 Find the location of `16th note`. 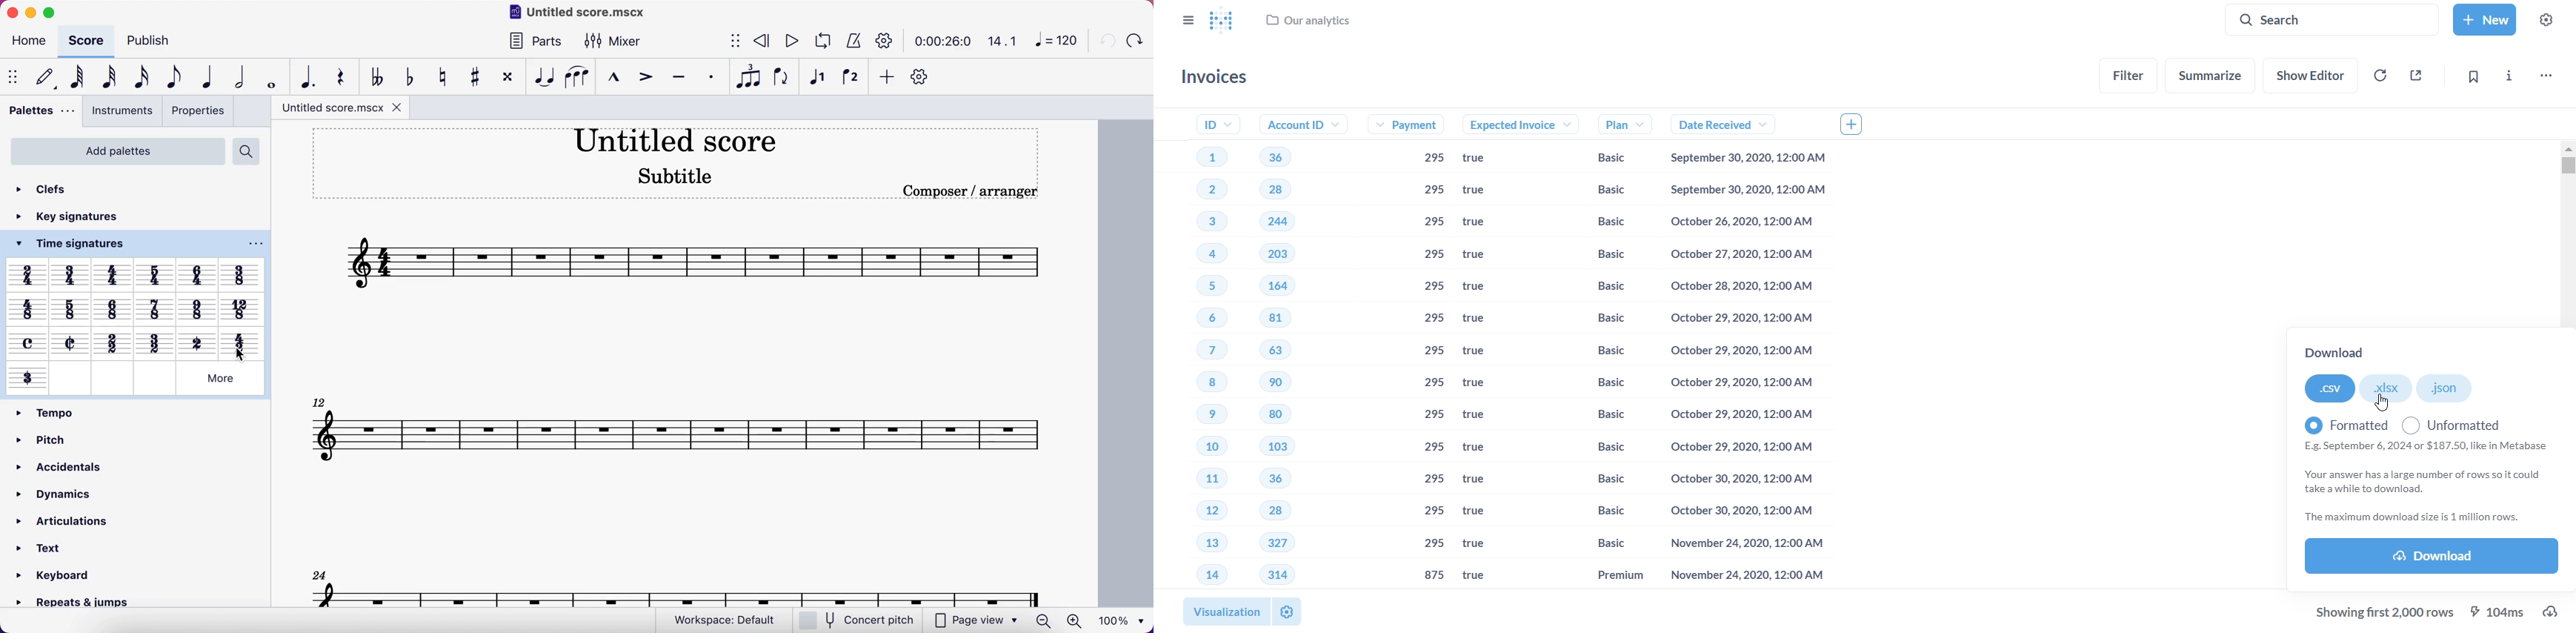

16th note is located at coordinates (138, 76).